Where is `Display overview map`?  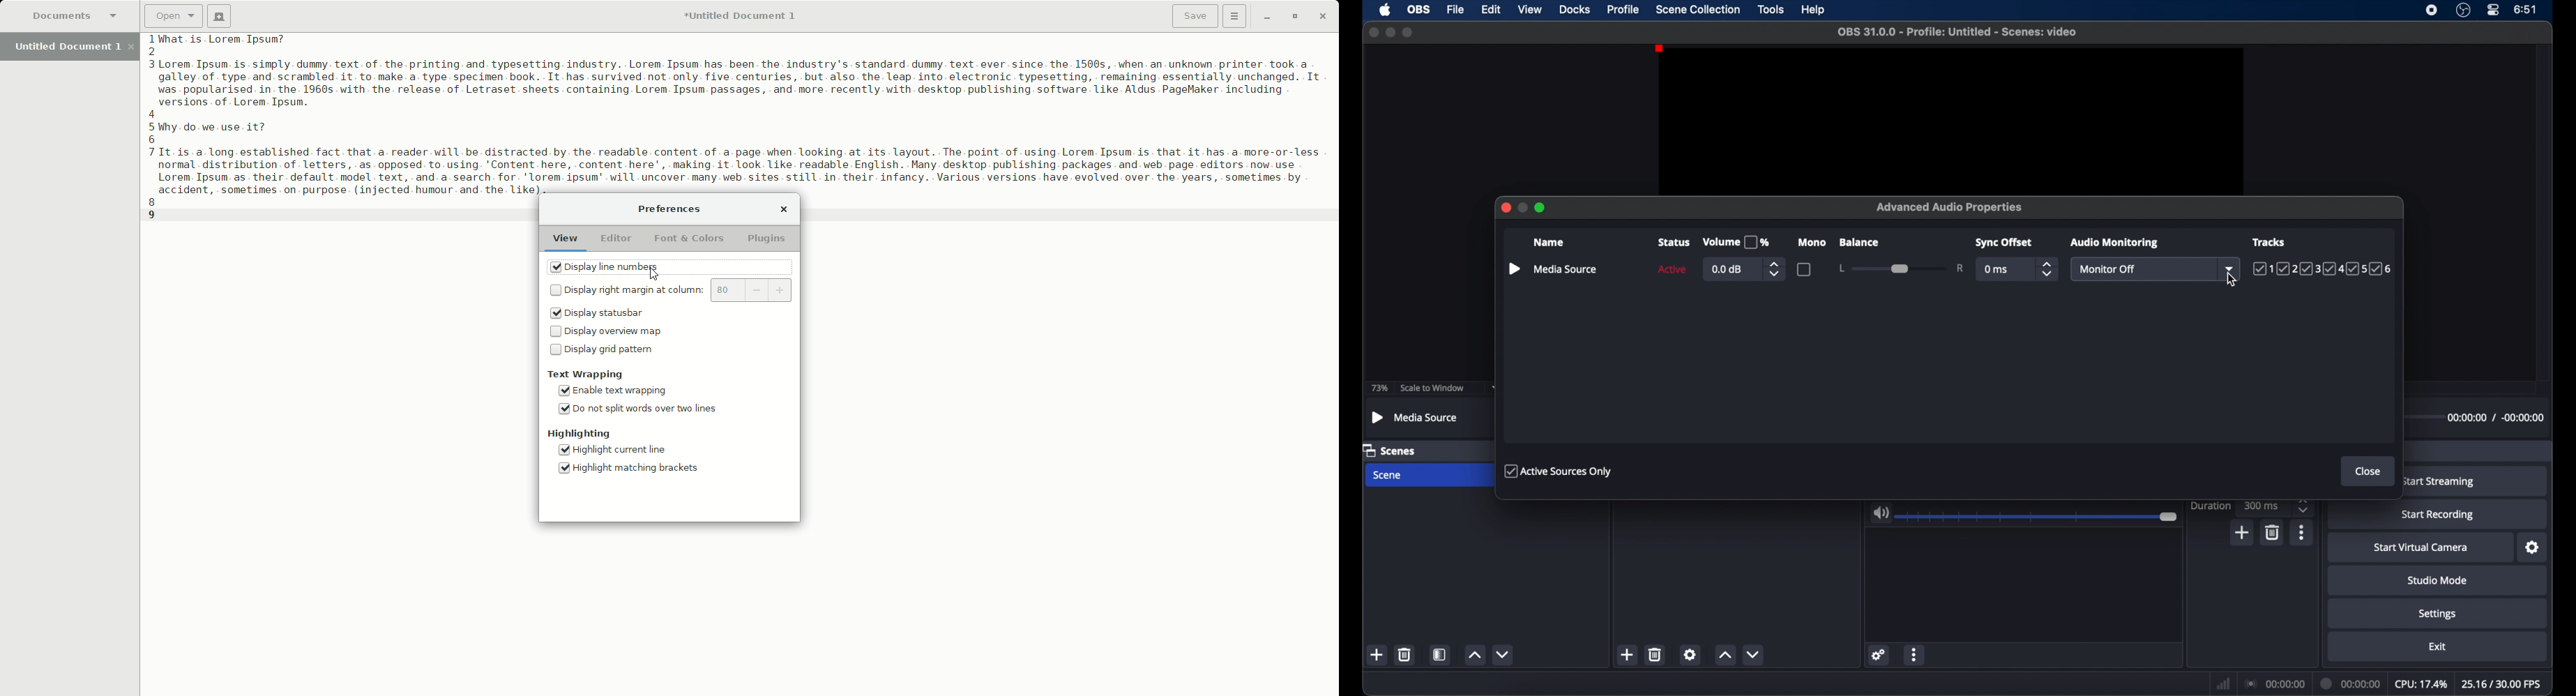 Display overview map is located at coordinates (605, 333).